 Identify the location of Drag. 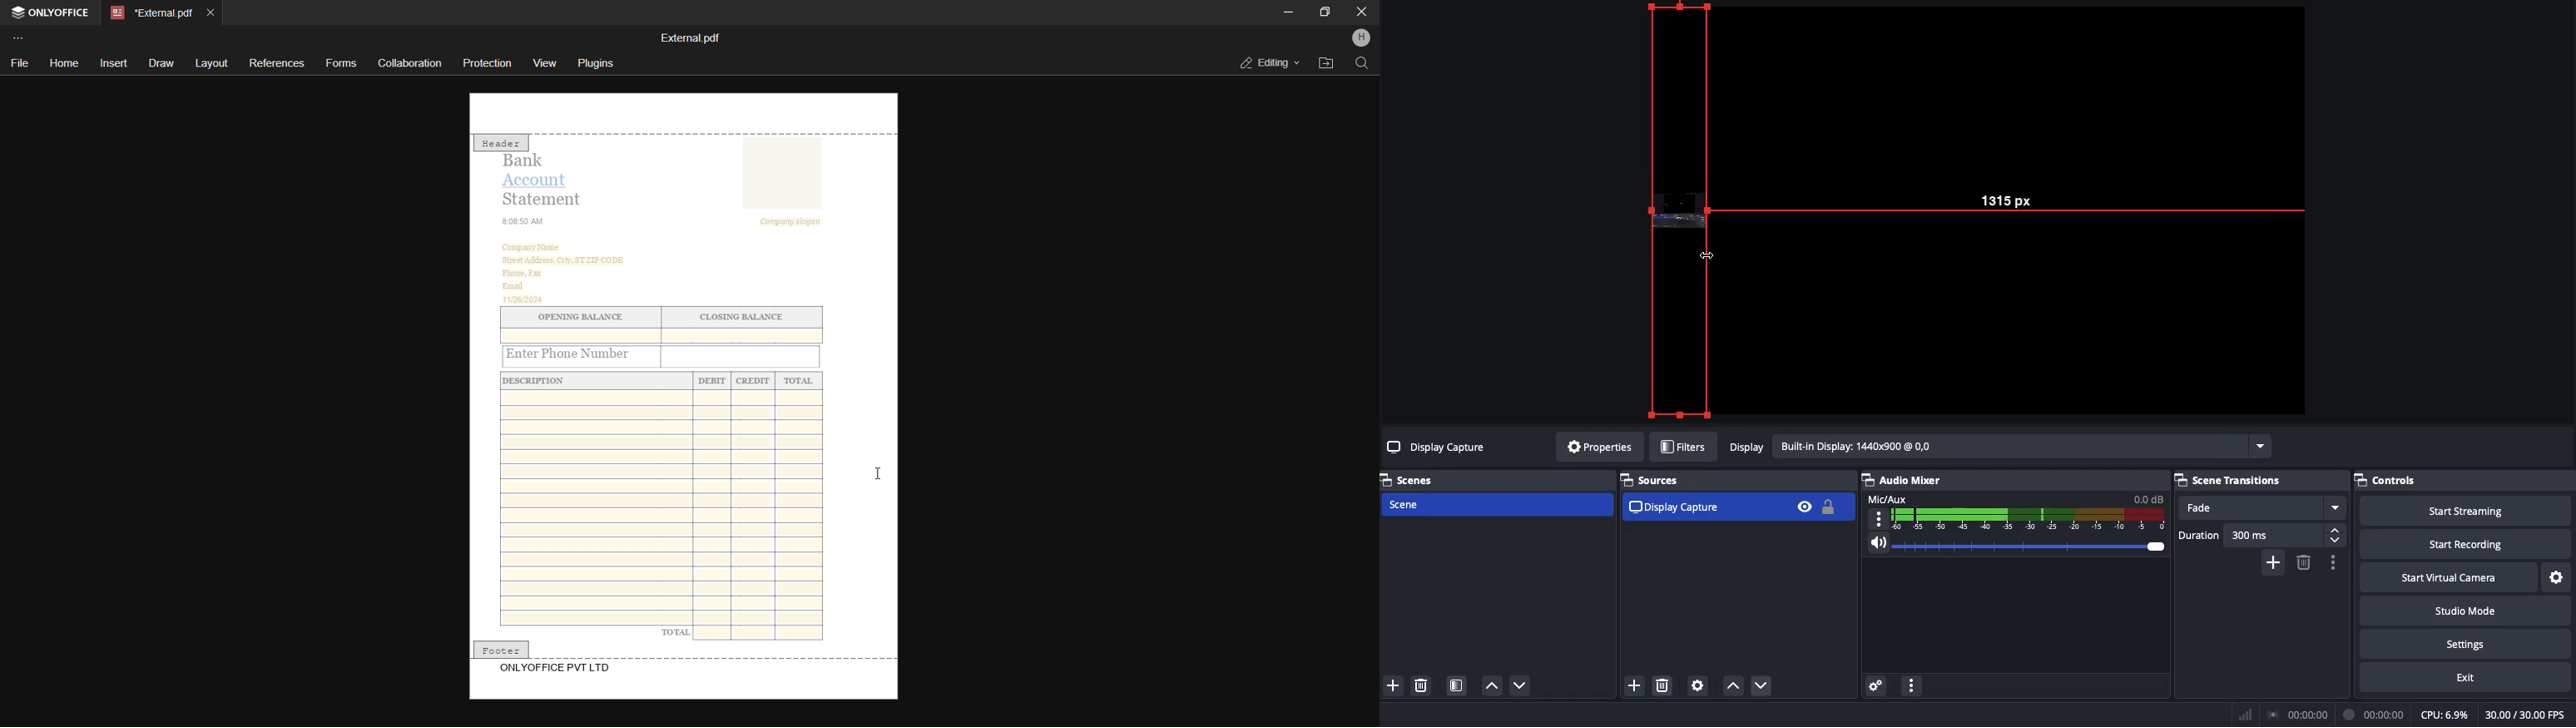
(1678, 210).